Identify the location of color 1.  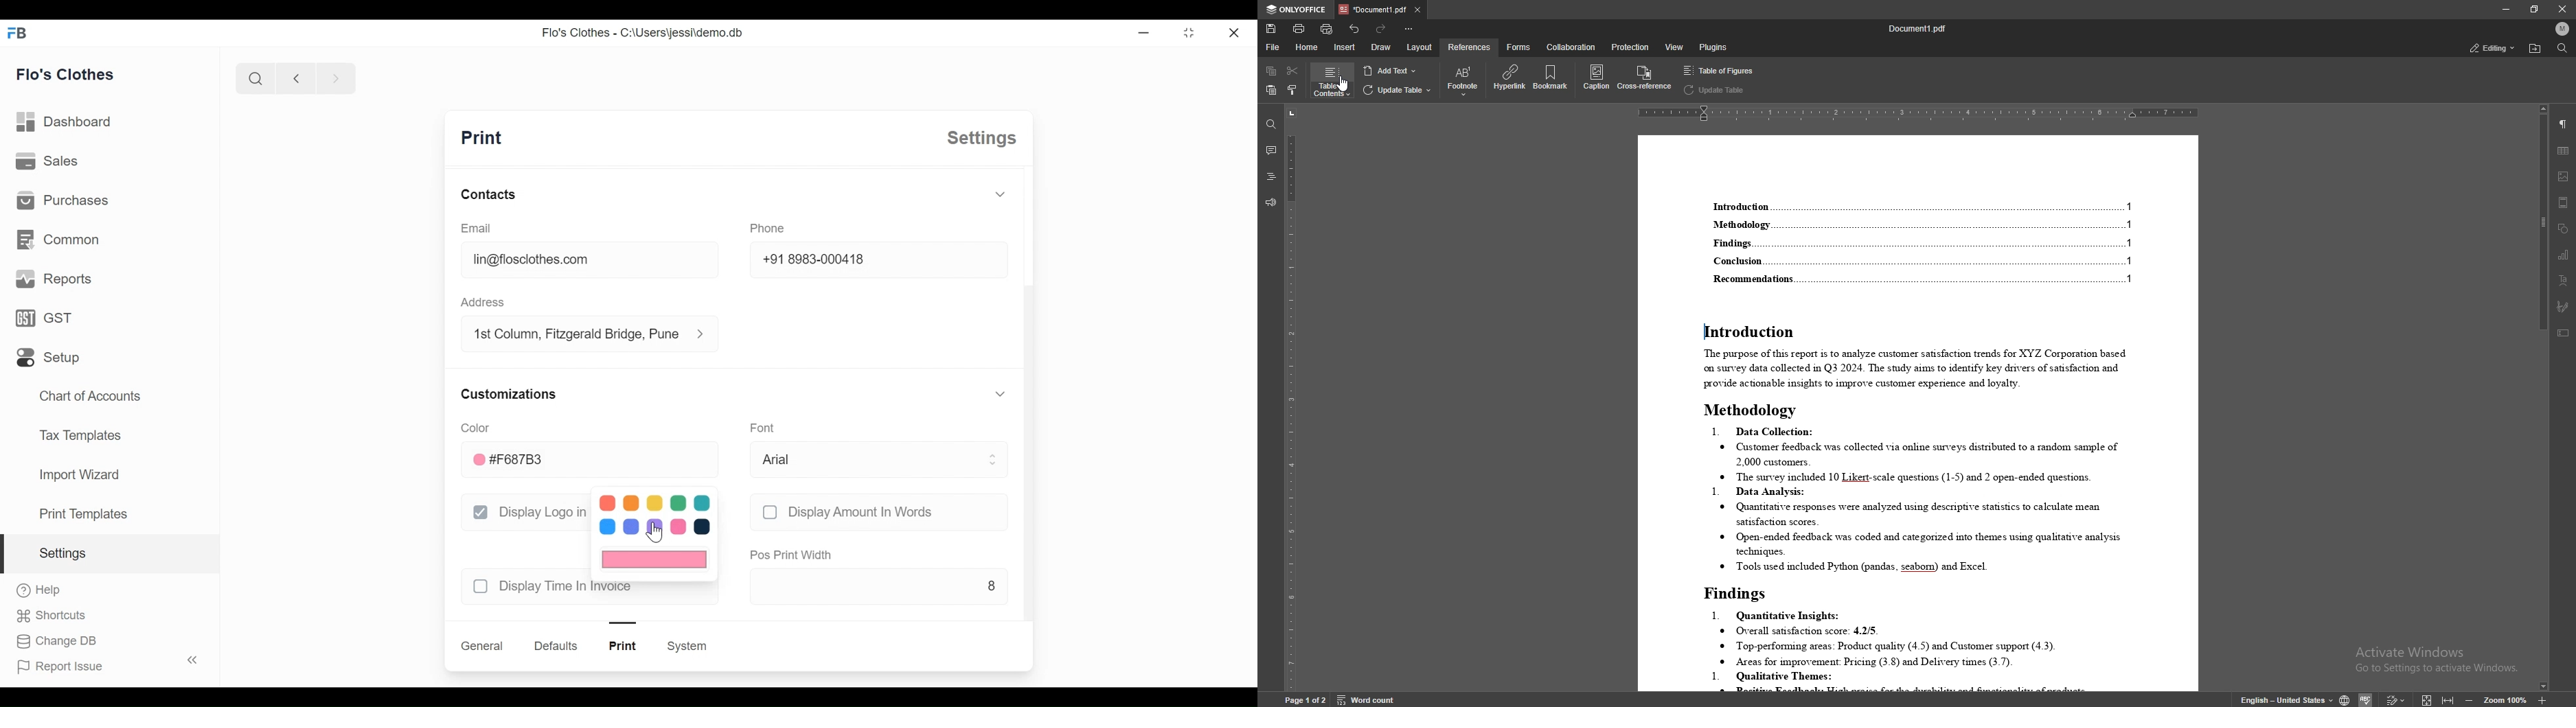
(608, 503).